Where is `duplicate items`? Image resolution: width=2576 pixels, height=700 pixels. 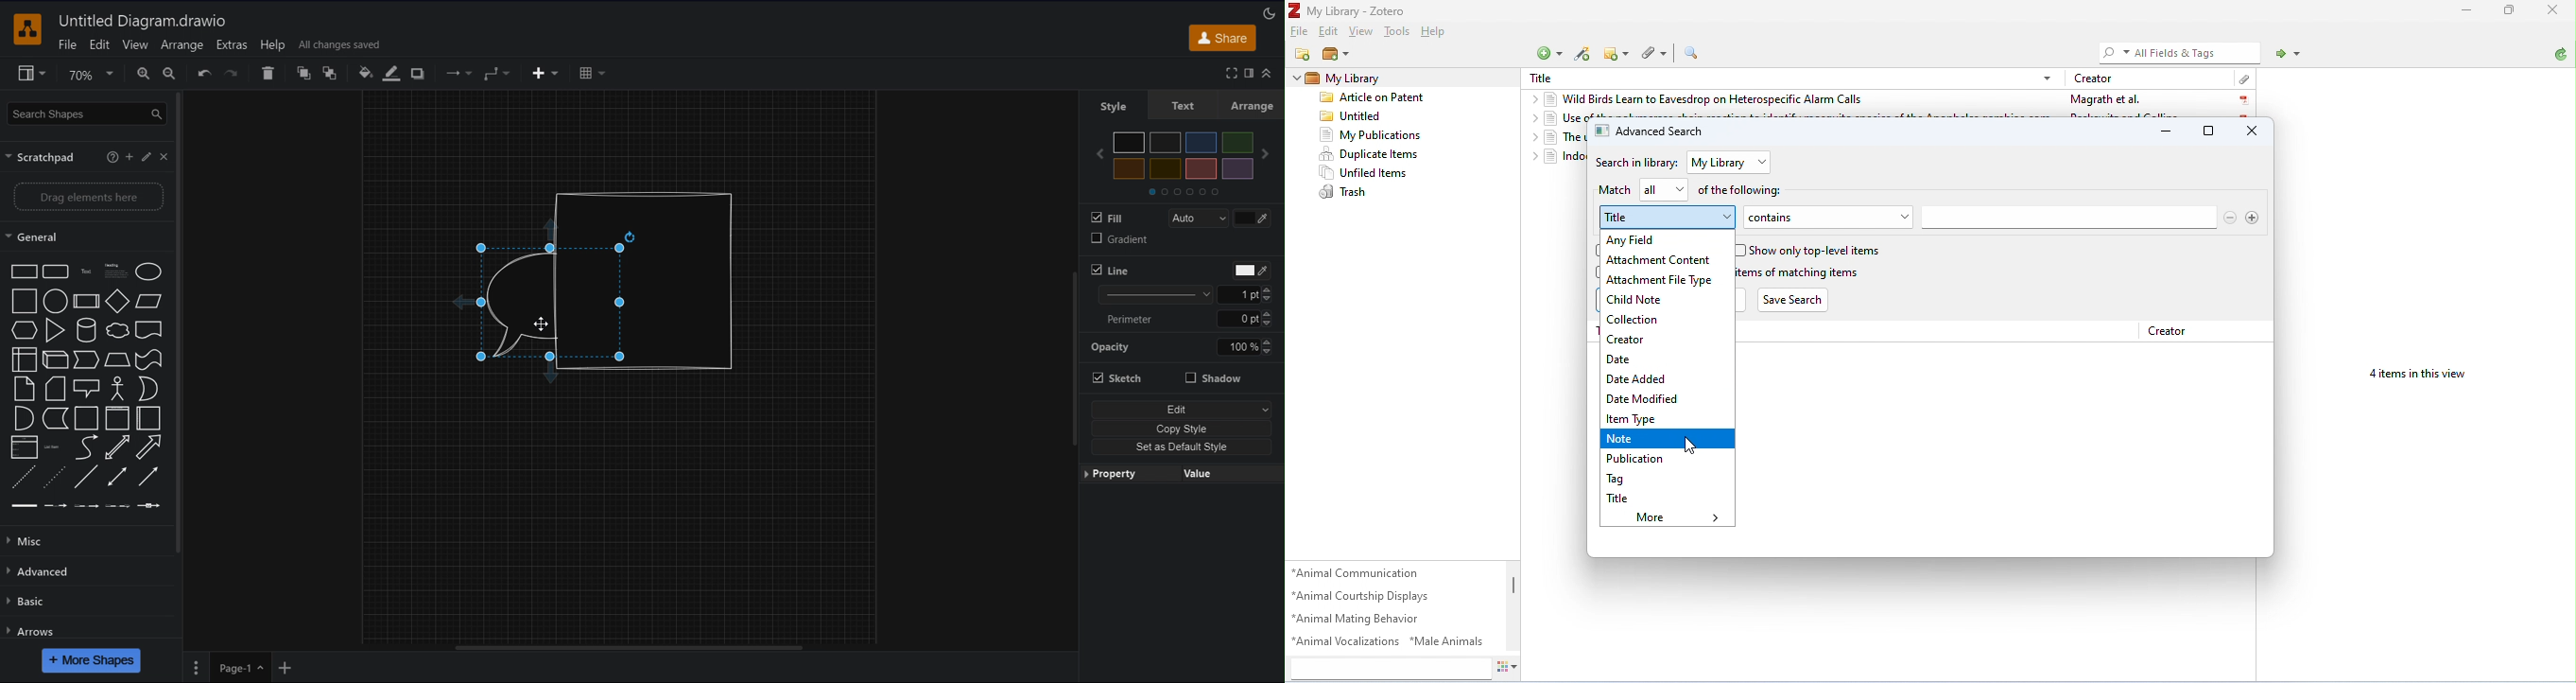
duplicate items is located at coordinates (1370, 153).